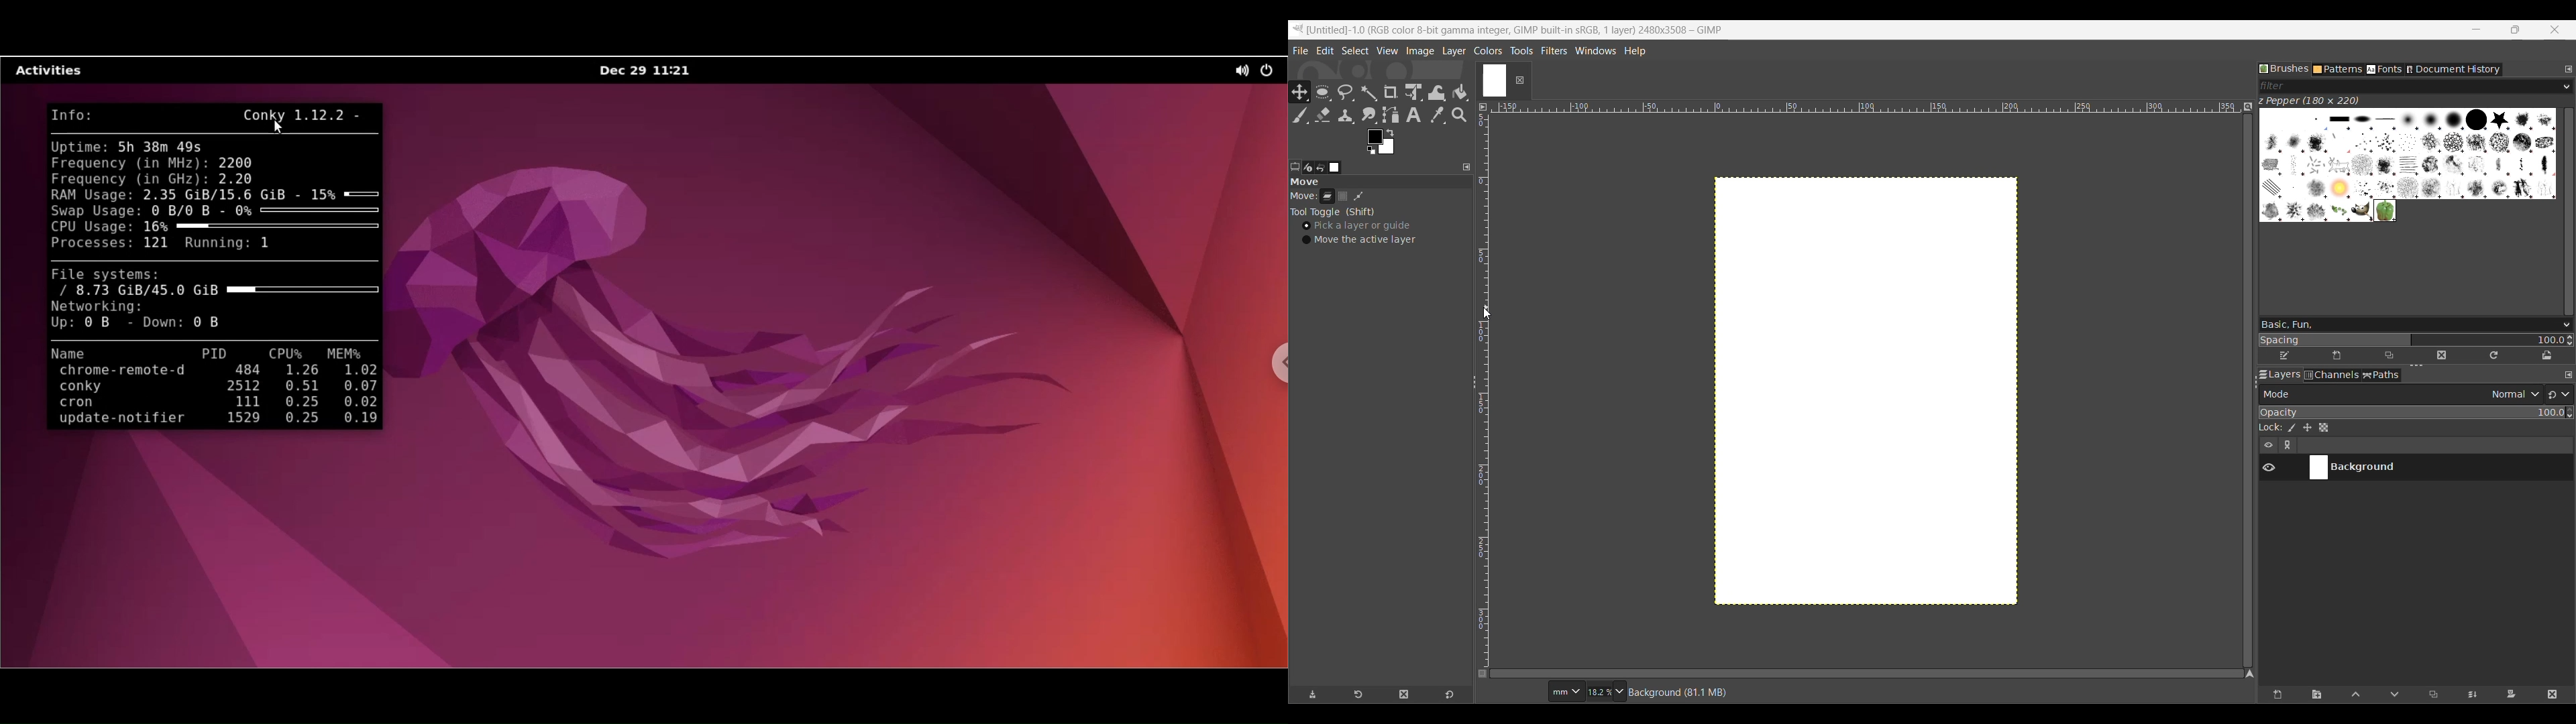 The image size is (2576, 728). Describe the element at coordinates (1599, 692) in the screenshot. I see `Current zoom factor` at that location.